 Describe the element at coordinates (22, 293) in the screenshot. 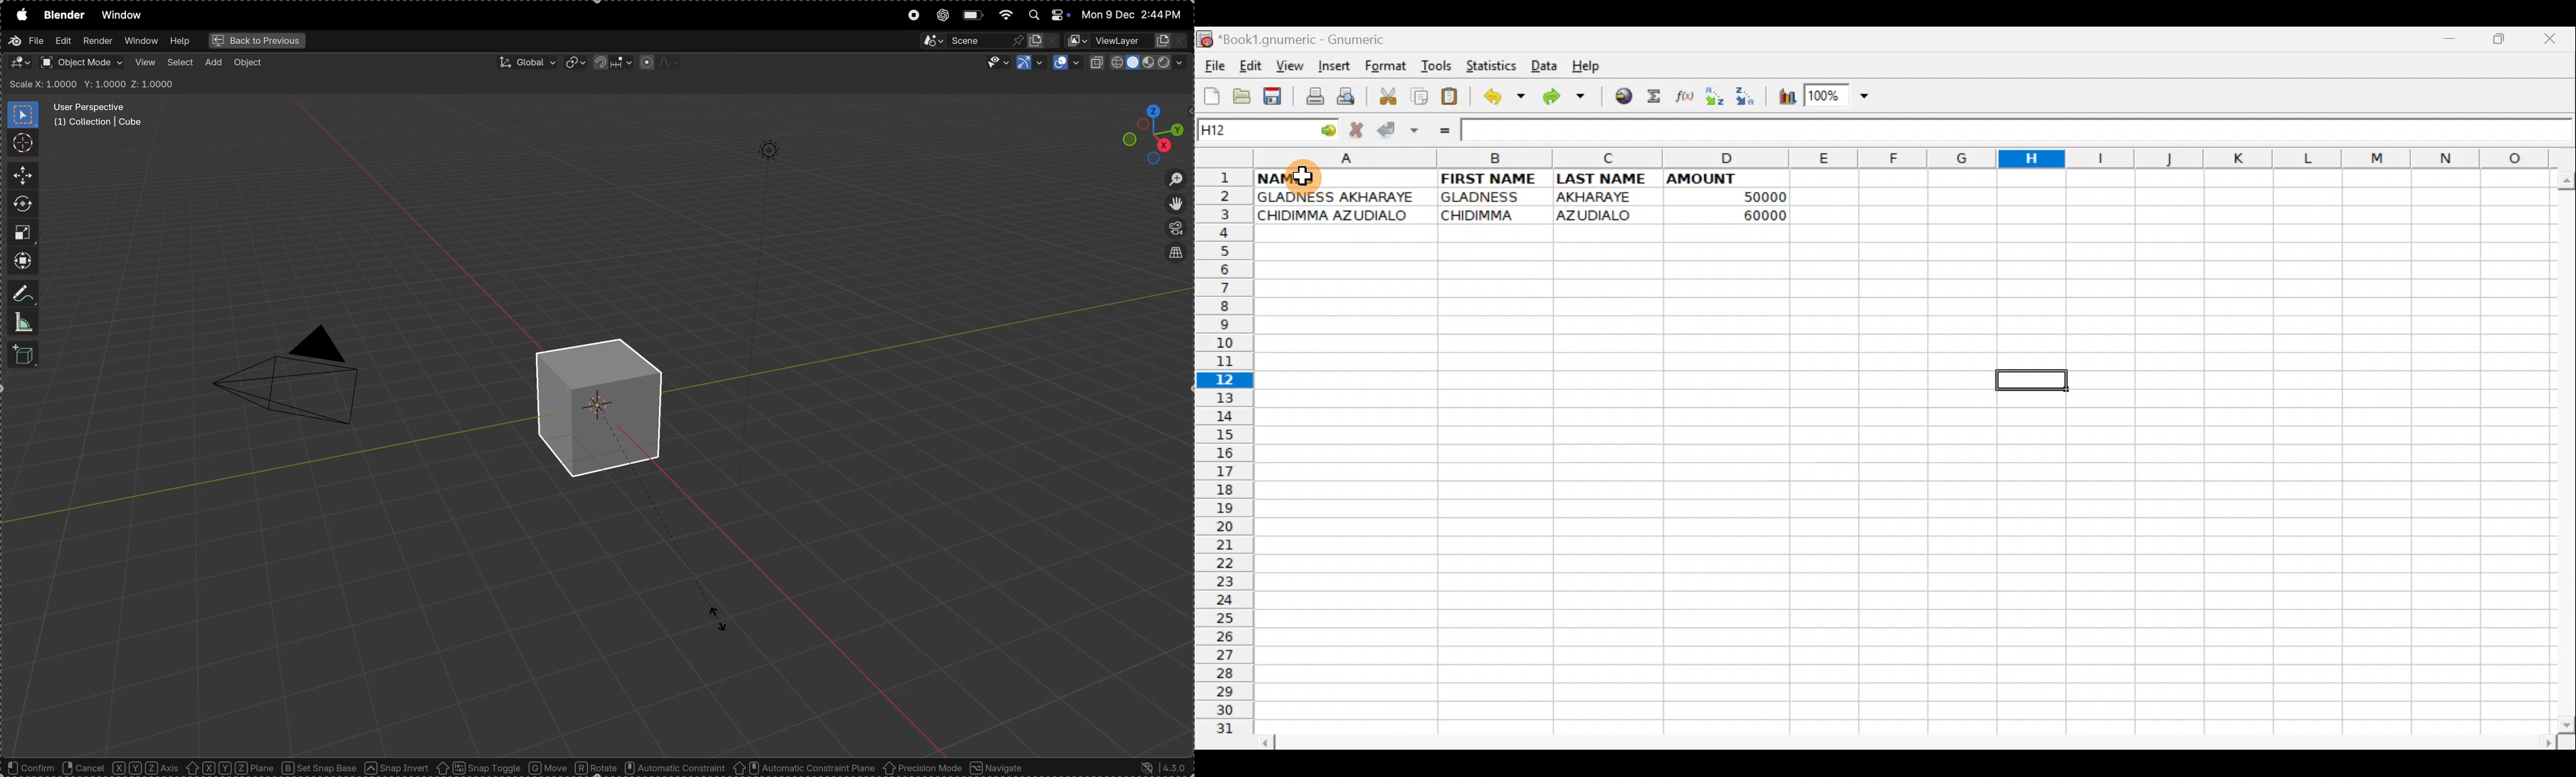

I see `annotate ` at that location.